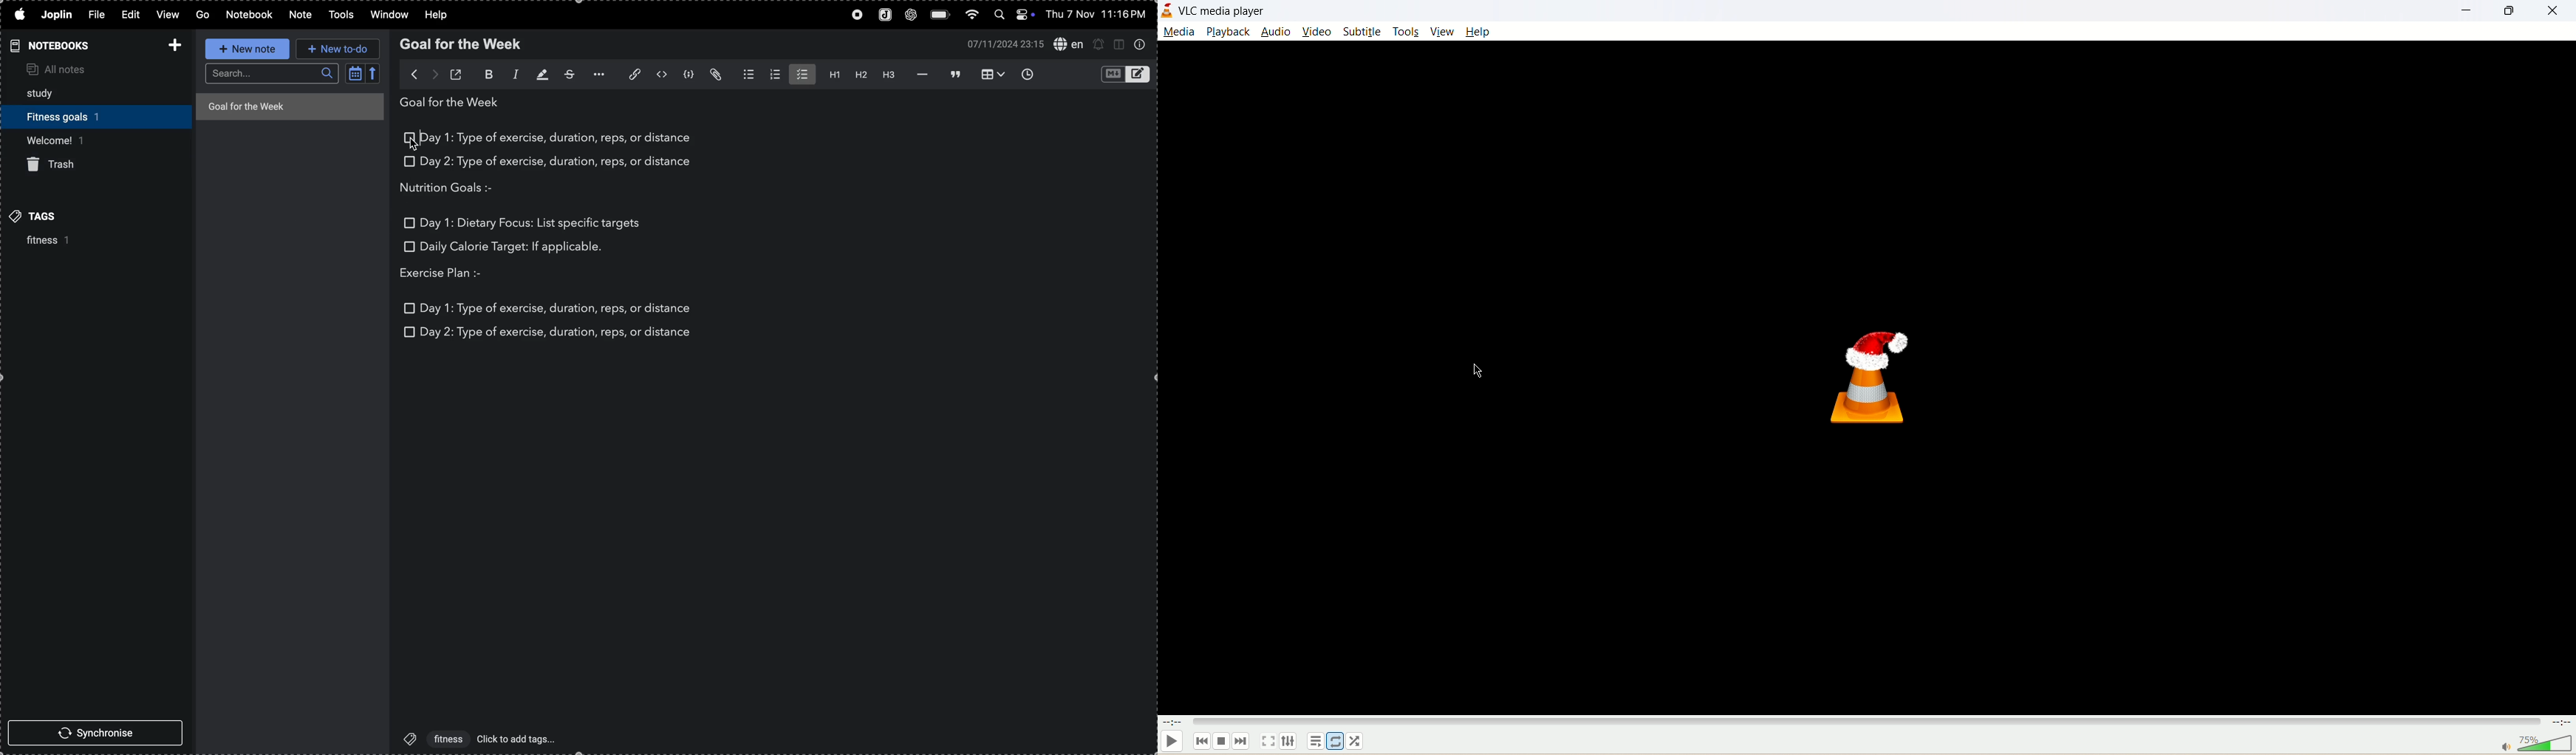 The image size is (2576, 756). What do you see at coordinates (204, 14) in the screenshot?
I see `GO` at bounding box center [204, 14].